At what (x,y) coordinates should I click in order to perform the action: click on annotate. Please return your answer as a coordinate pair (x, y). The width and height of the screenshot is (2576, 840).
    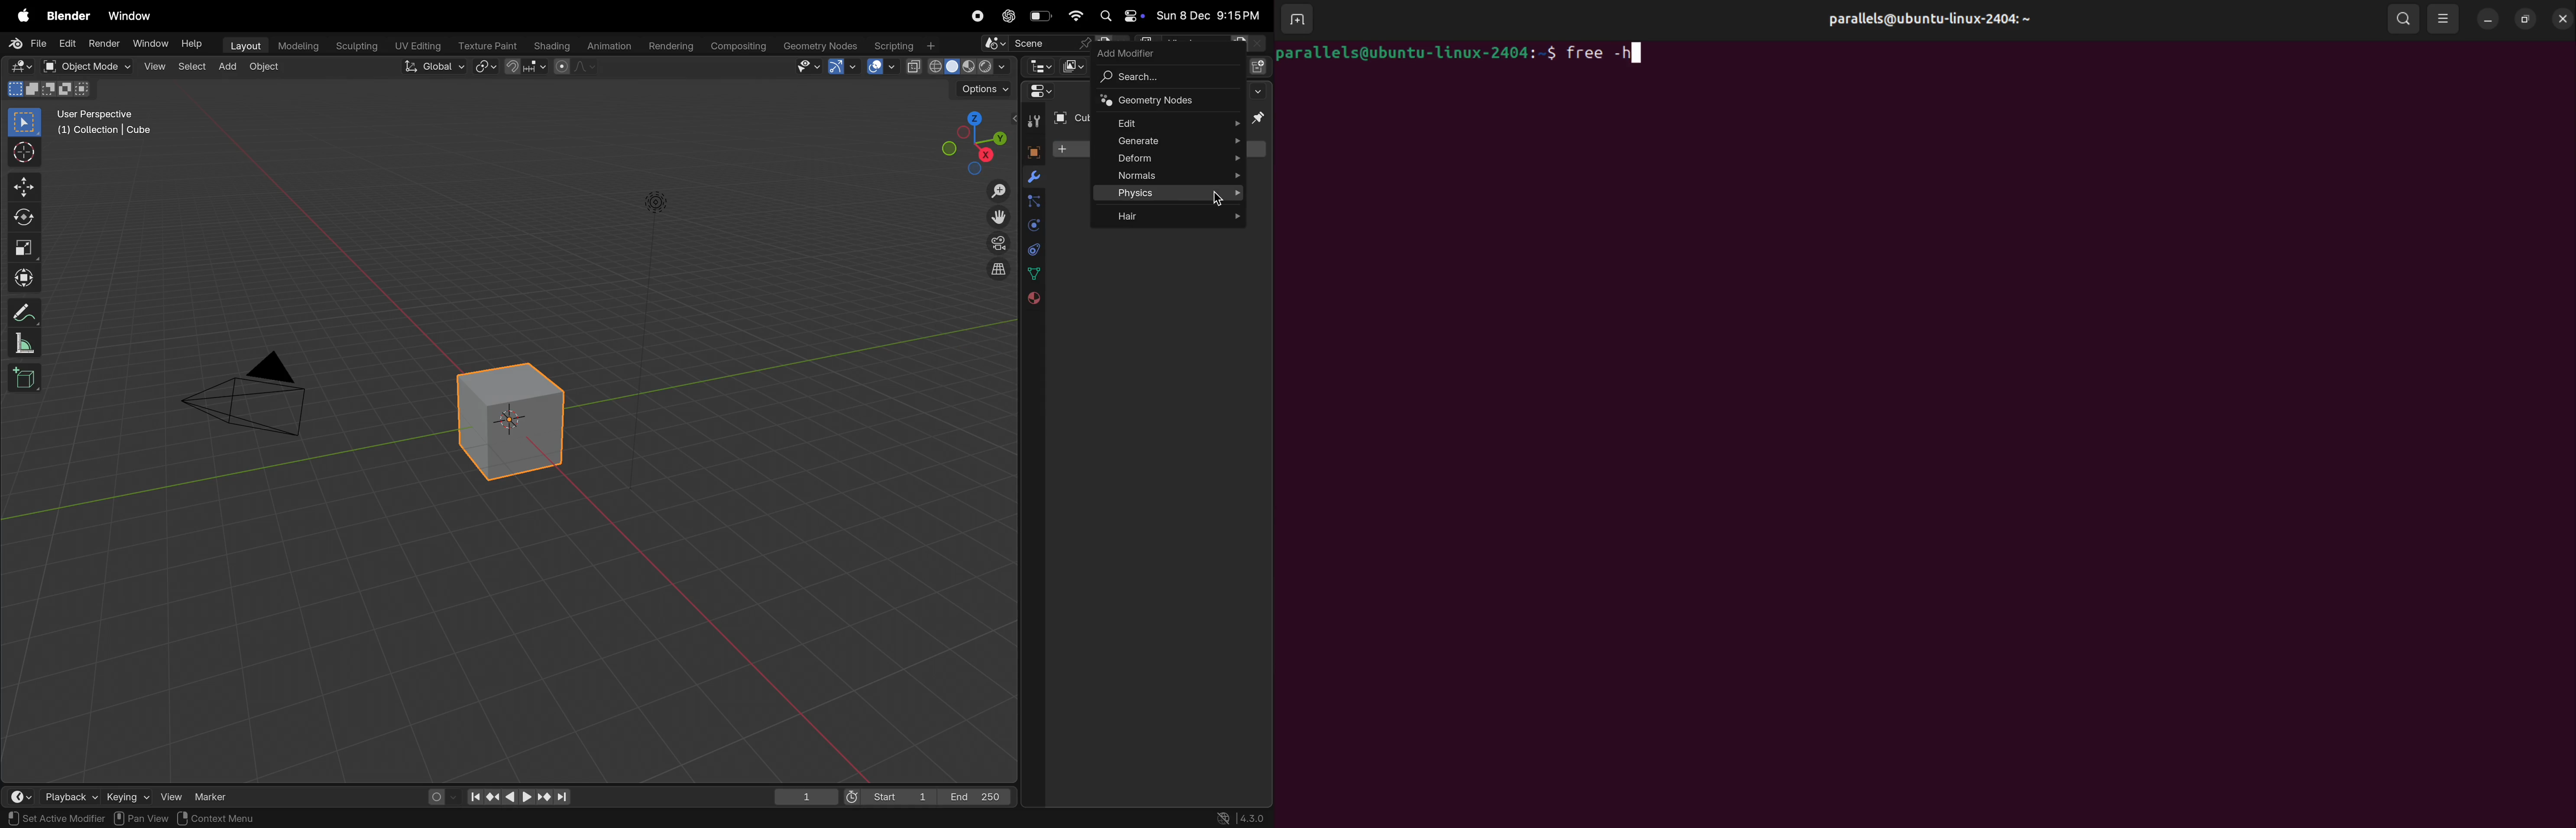
    Looking at the image, I should click on (24, 313).